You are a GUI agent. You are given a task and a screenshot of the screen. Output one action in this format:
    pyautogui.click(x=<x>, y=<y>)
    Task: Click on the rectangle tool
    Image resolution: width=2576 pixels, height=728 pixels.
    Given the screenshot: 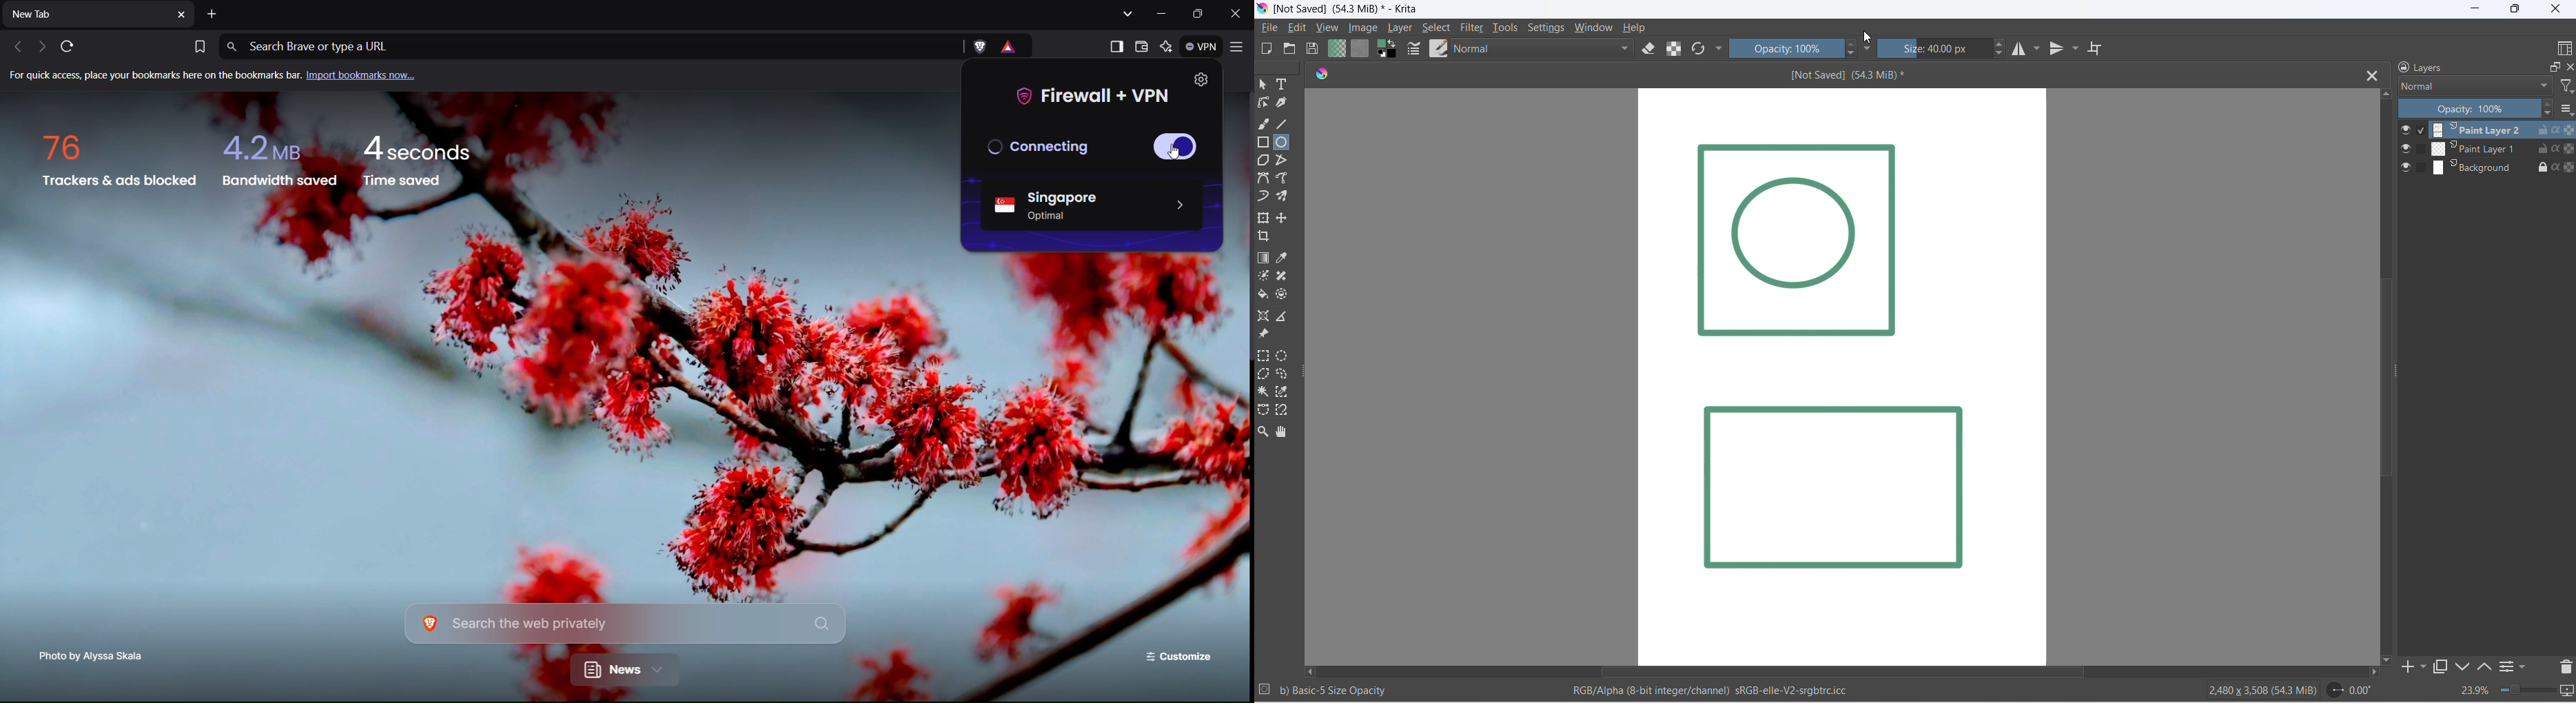 What is the action you would take?
    pyautogui.click(x=1263, y=143)
    